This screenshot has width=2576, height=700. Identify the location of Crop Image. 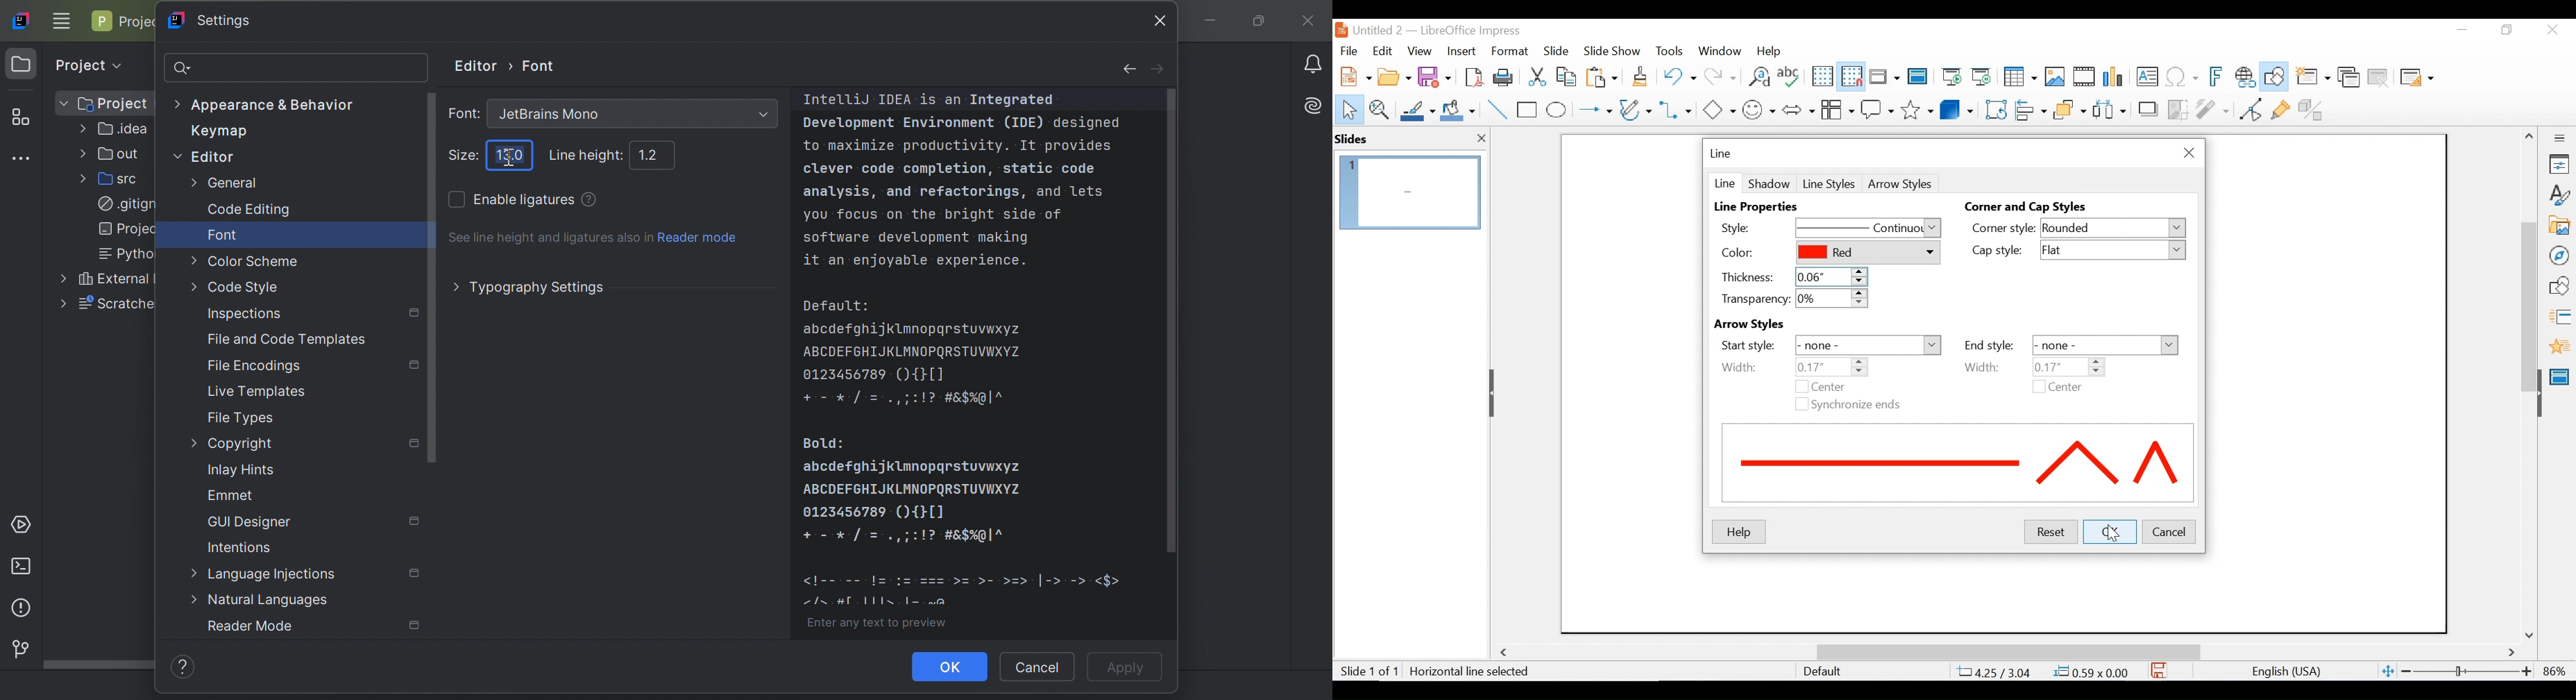
(2178, 108).